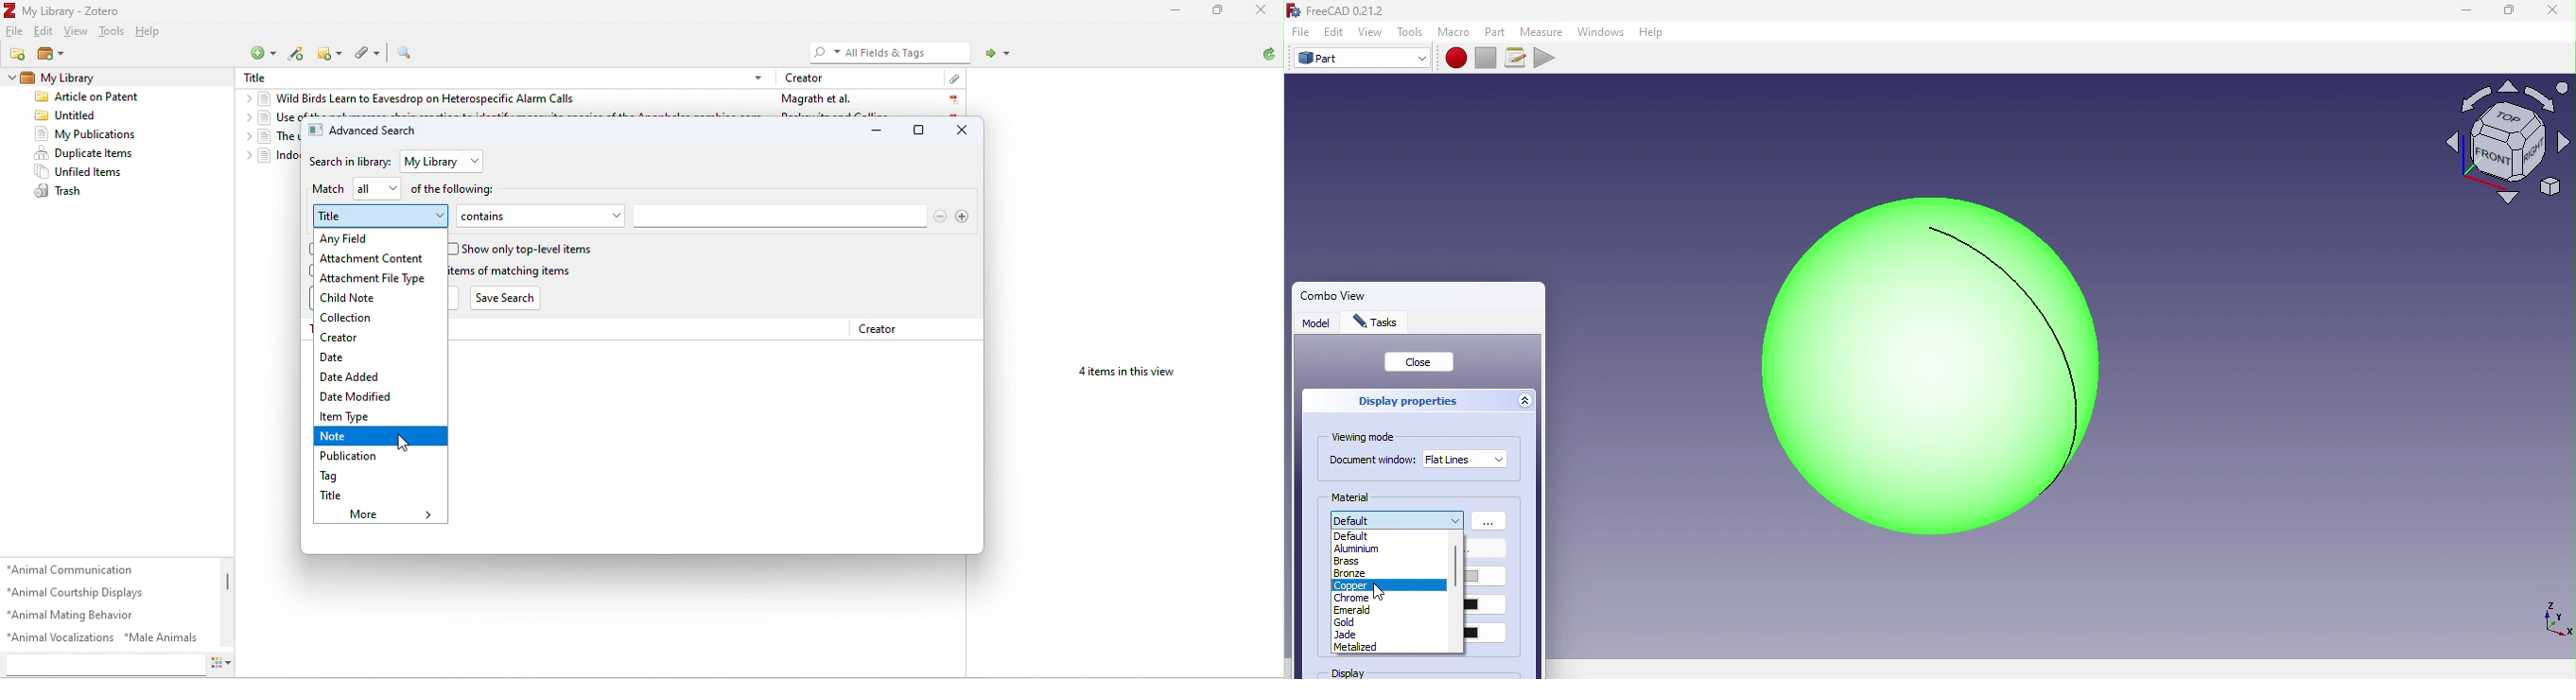 The height and width of the screenshot is (700, 2576). What do you see at coordinates (53, 55) in the screenshot?
I see `new library` at bounding box center [53, 55].